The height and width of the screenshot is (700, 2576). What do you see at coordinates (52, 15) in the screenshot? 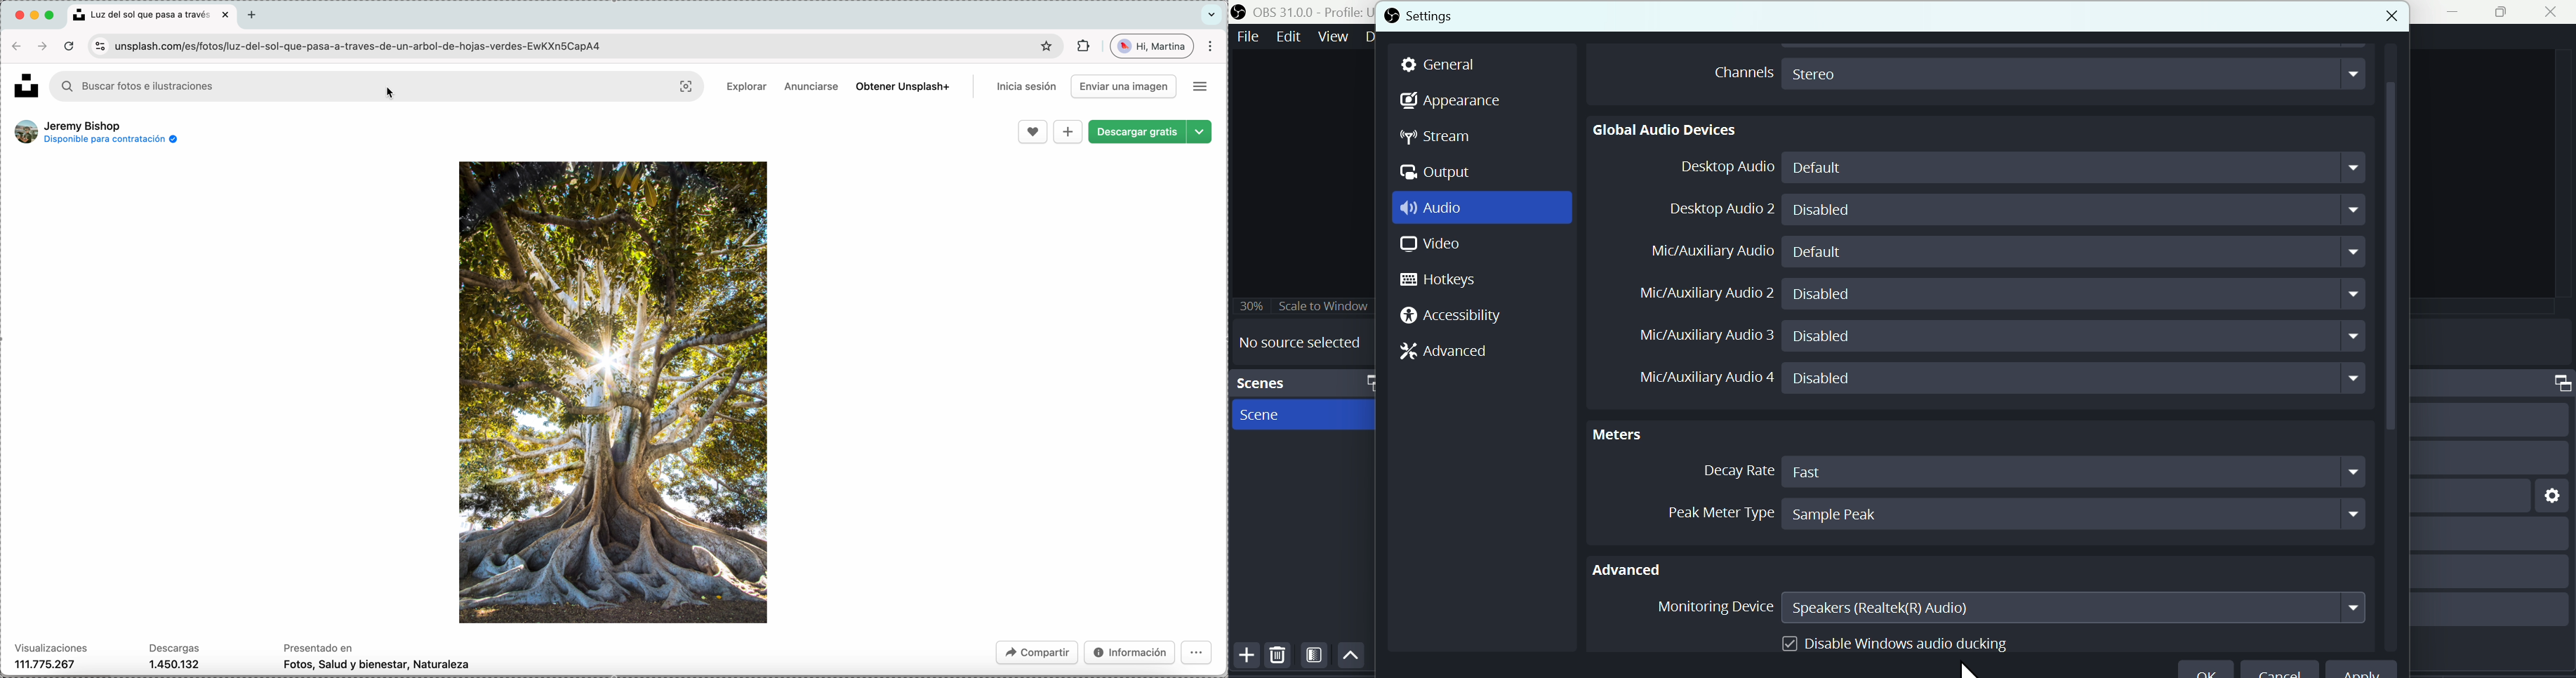
I see `maximize` at bounding box center [52, 15].